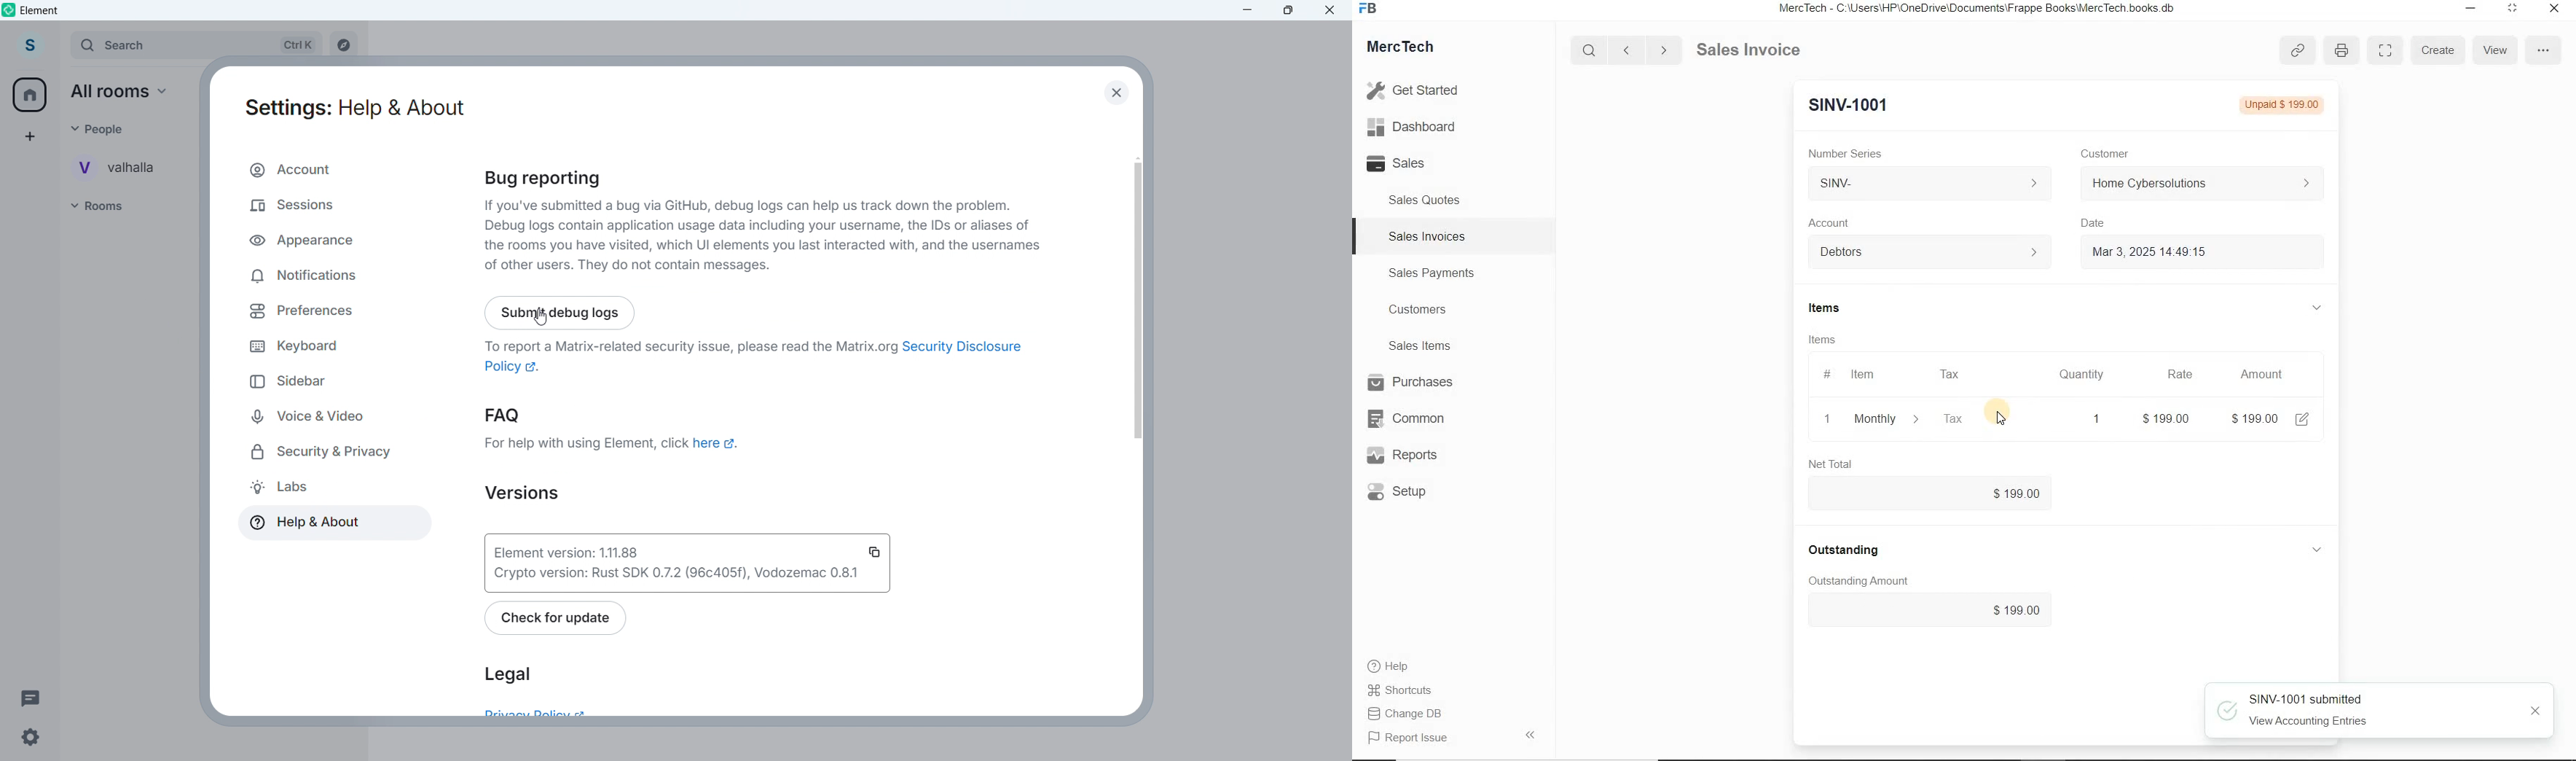 The image size is (2576, 784). Describe the element at coordinates (1330, 11) in the screenshot. I see `Close ` at that location.